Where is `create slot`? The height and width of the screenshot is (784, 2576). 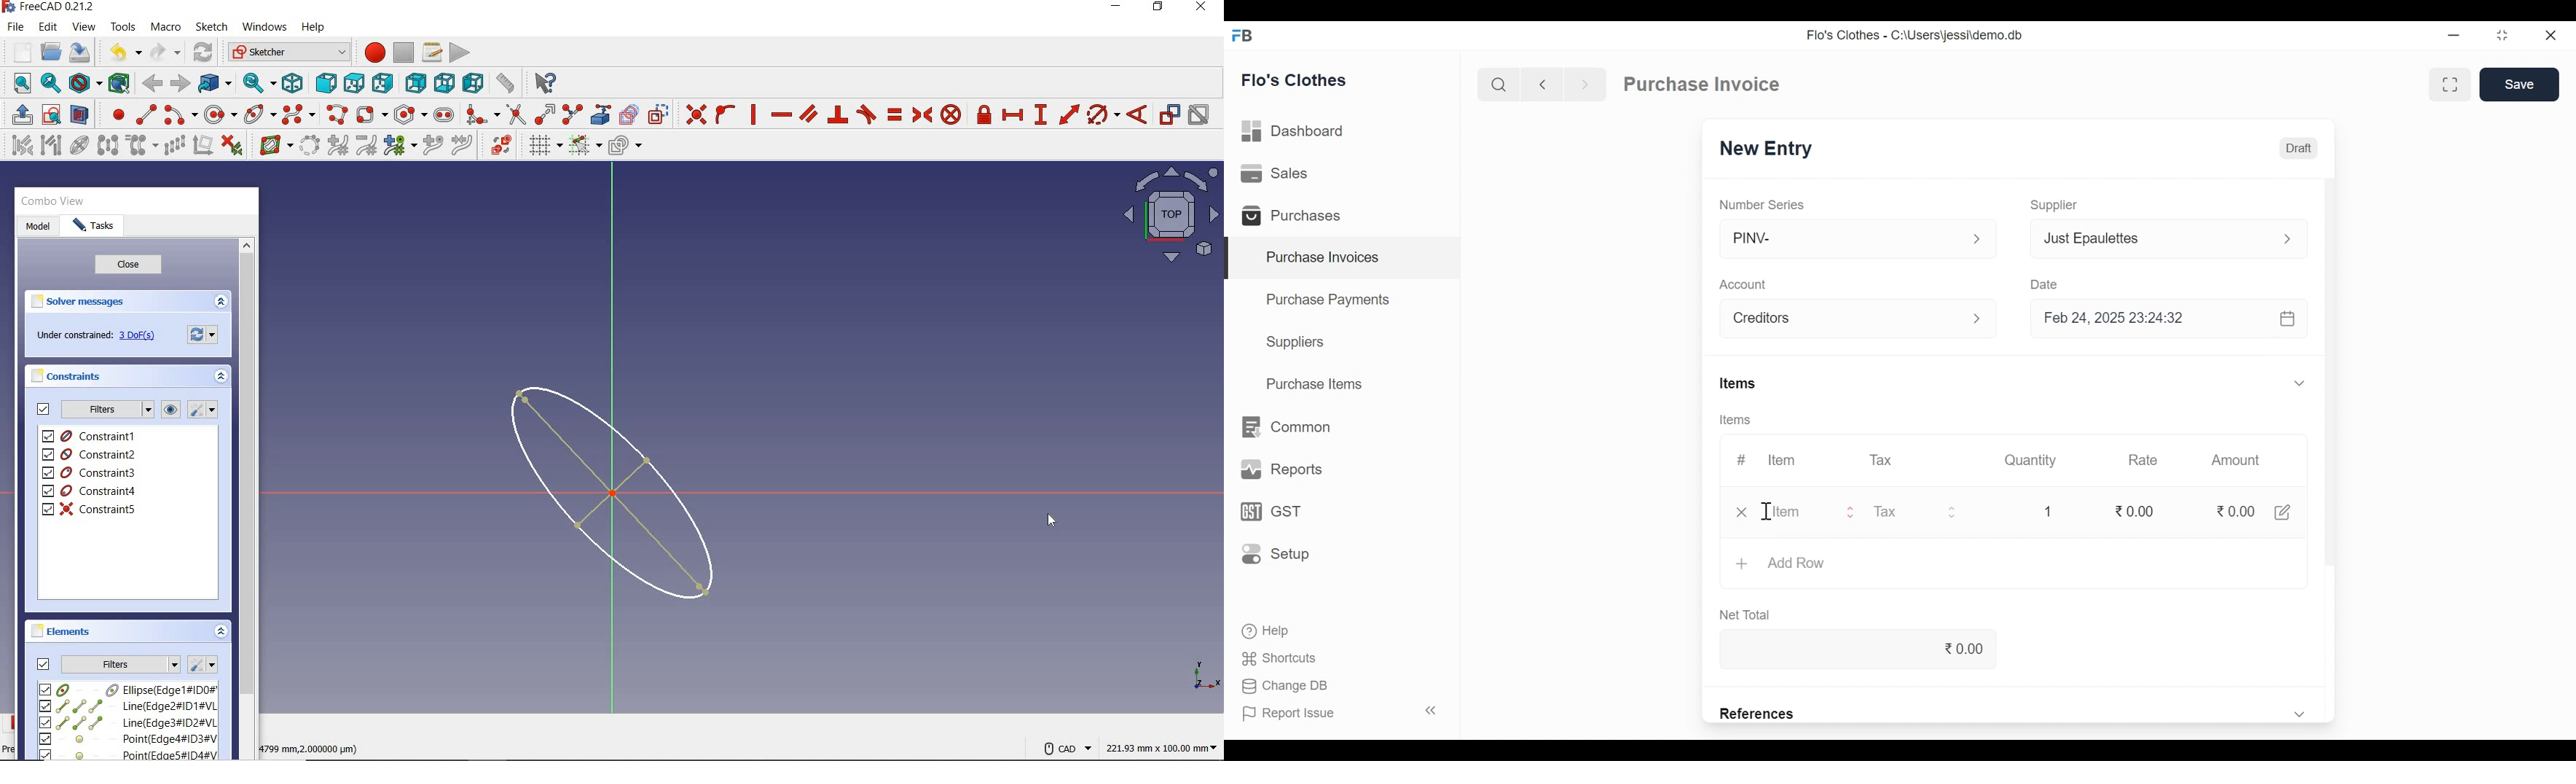
create slot is located at coordinates (442, 114).